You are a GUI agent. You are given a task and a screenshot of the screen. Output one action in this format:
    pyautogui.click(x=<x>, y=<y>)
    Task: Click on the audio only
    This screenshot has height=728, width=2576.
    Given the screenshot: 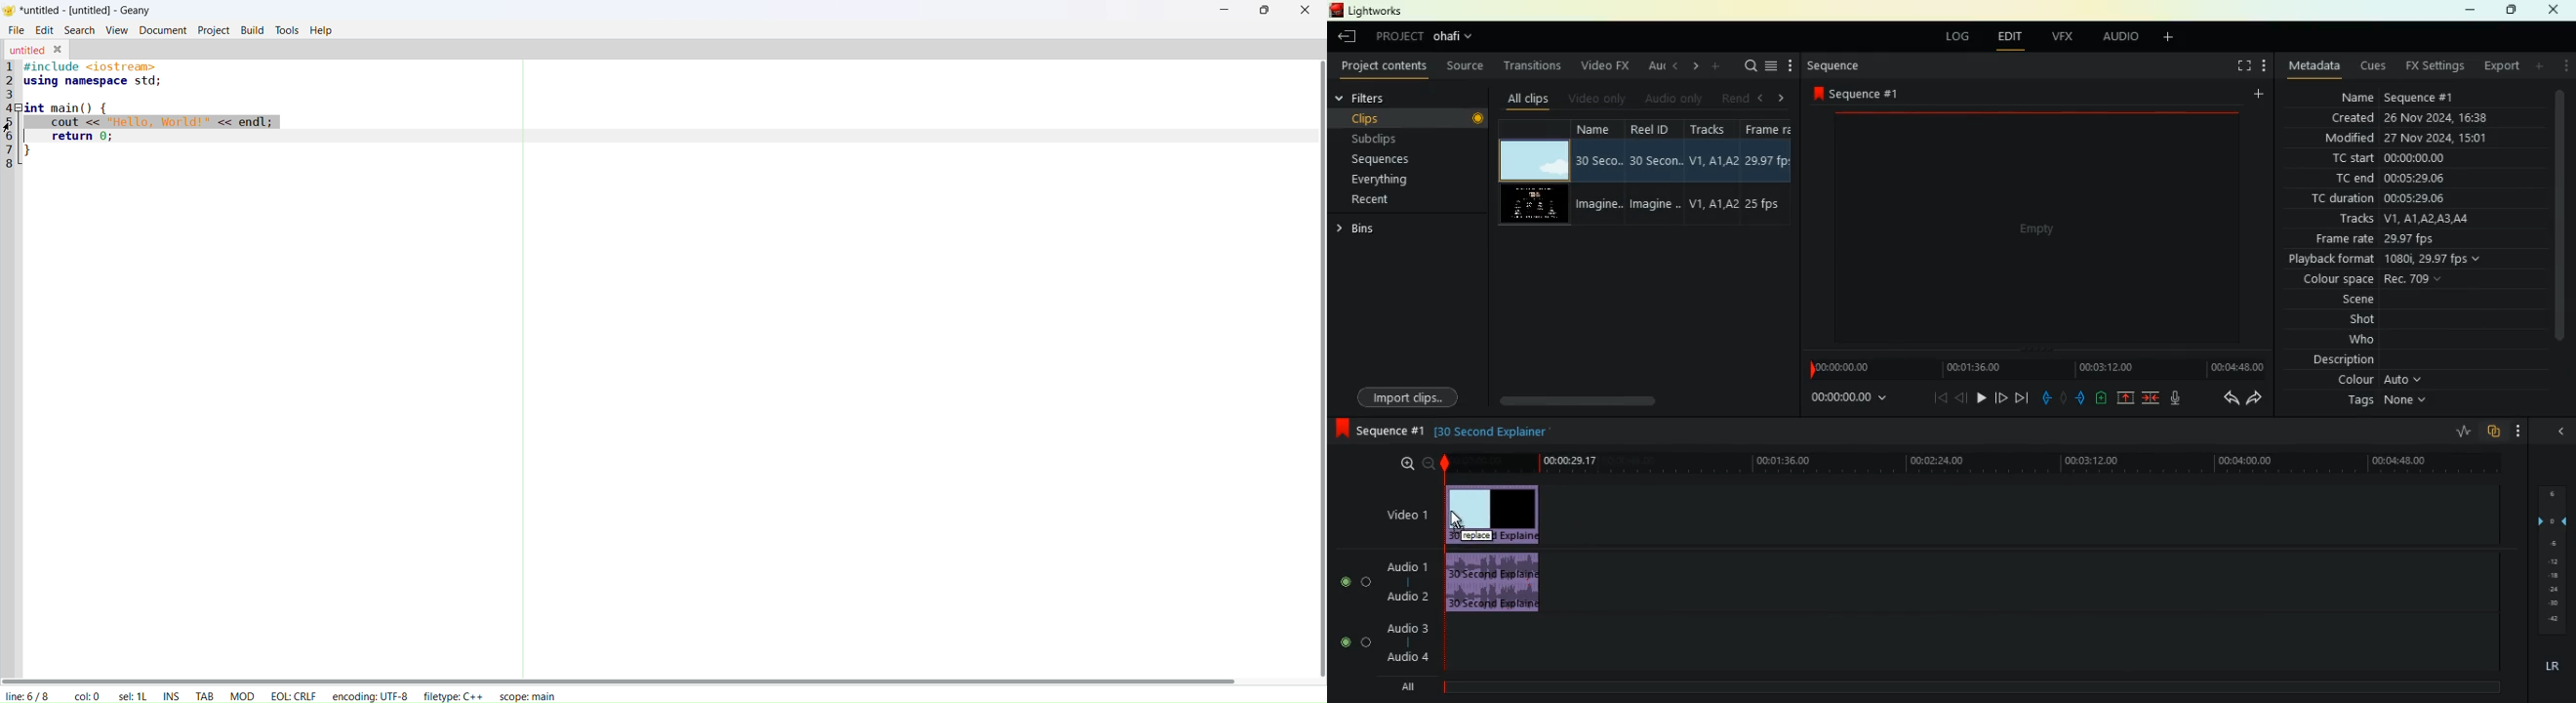 What is the action you would take?
    pyautogui.click(x=1675, y=98)
    